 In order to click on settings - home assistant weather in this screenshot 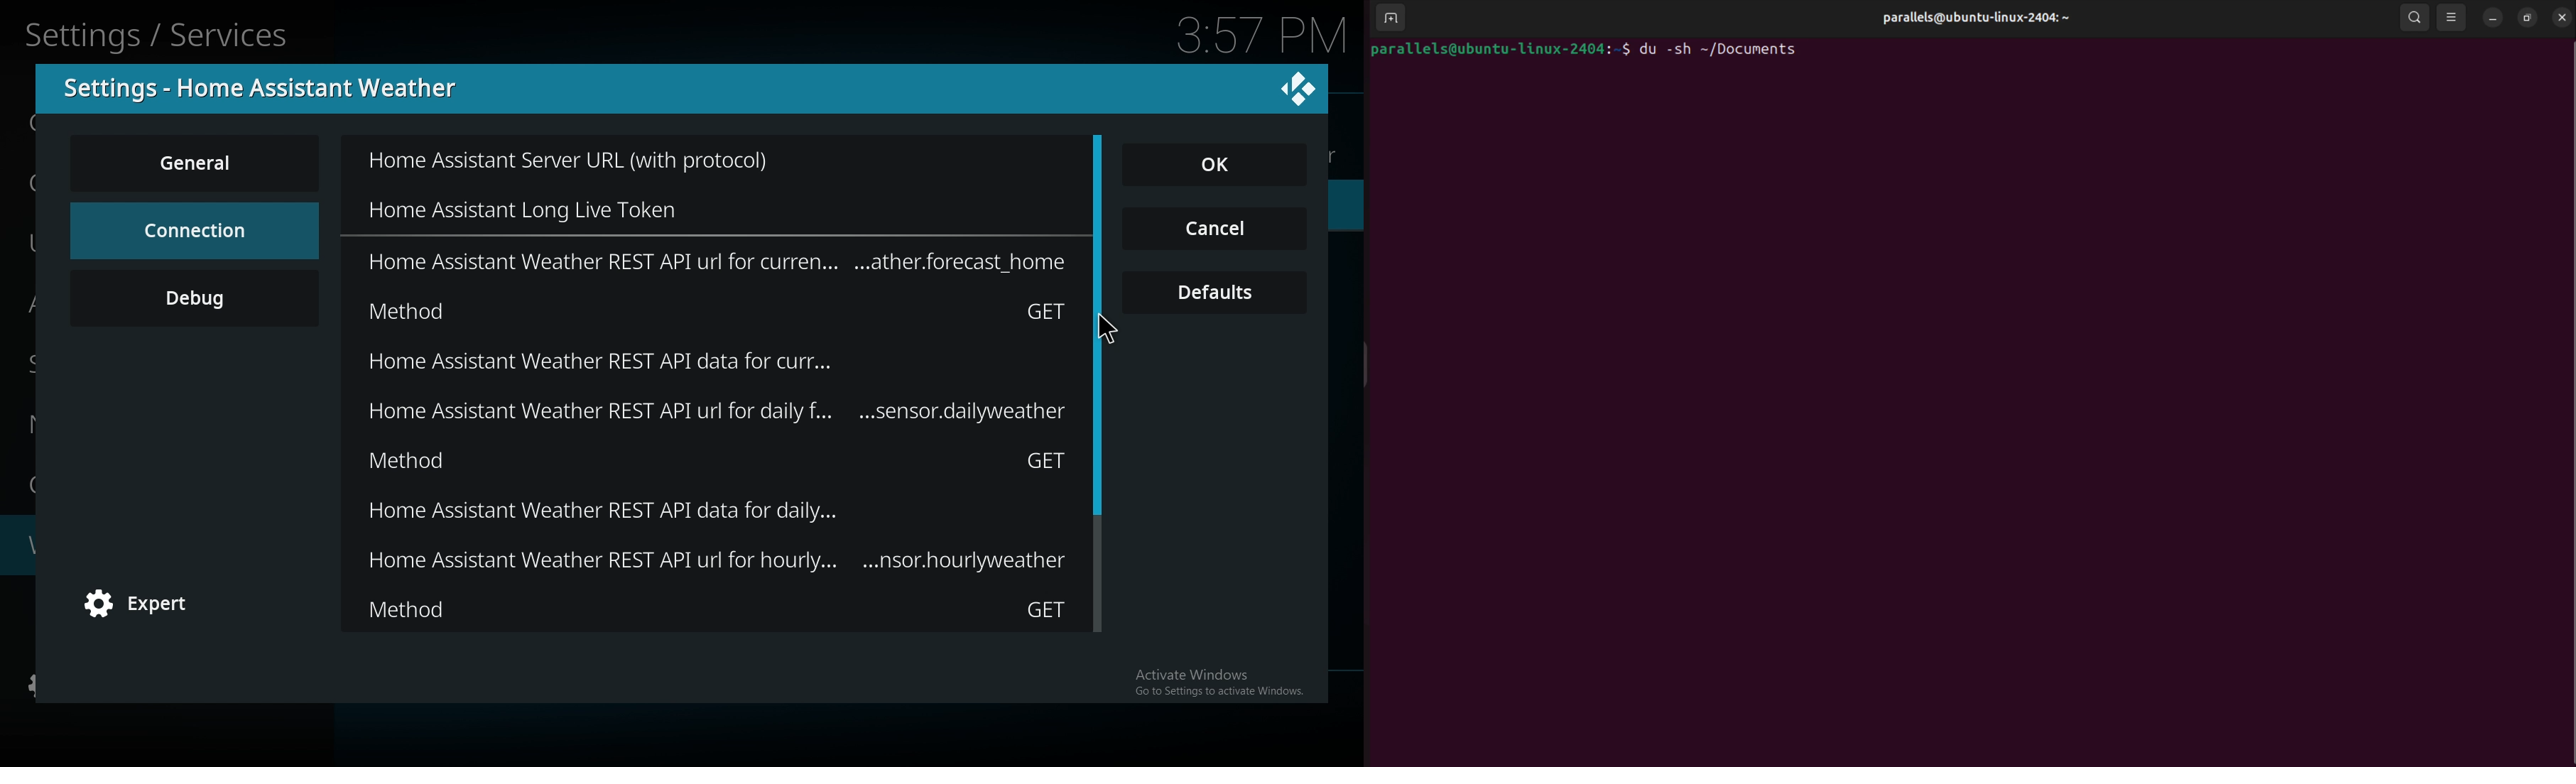, I will do `click(269, 88)`.